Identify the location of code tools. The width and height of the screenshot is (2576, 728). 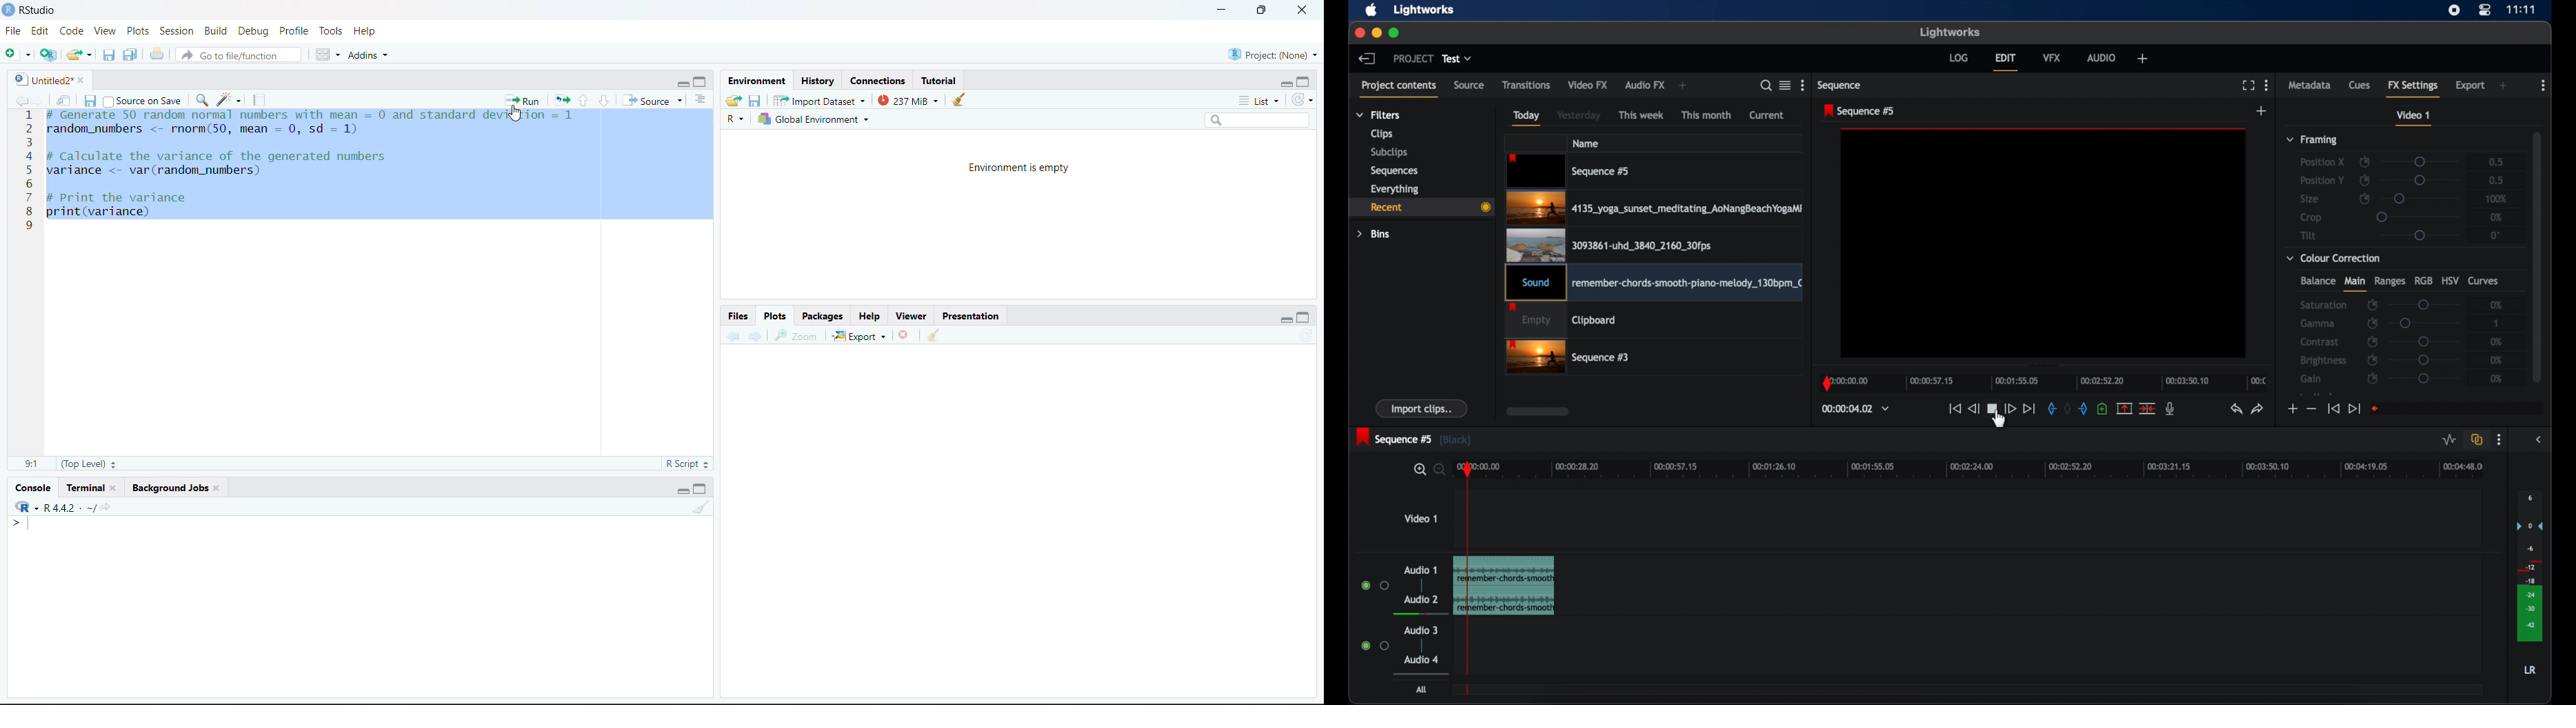
(230, 100).